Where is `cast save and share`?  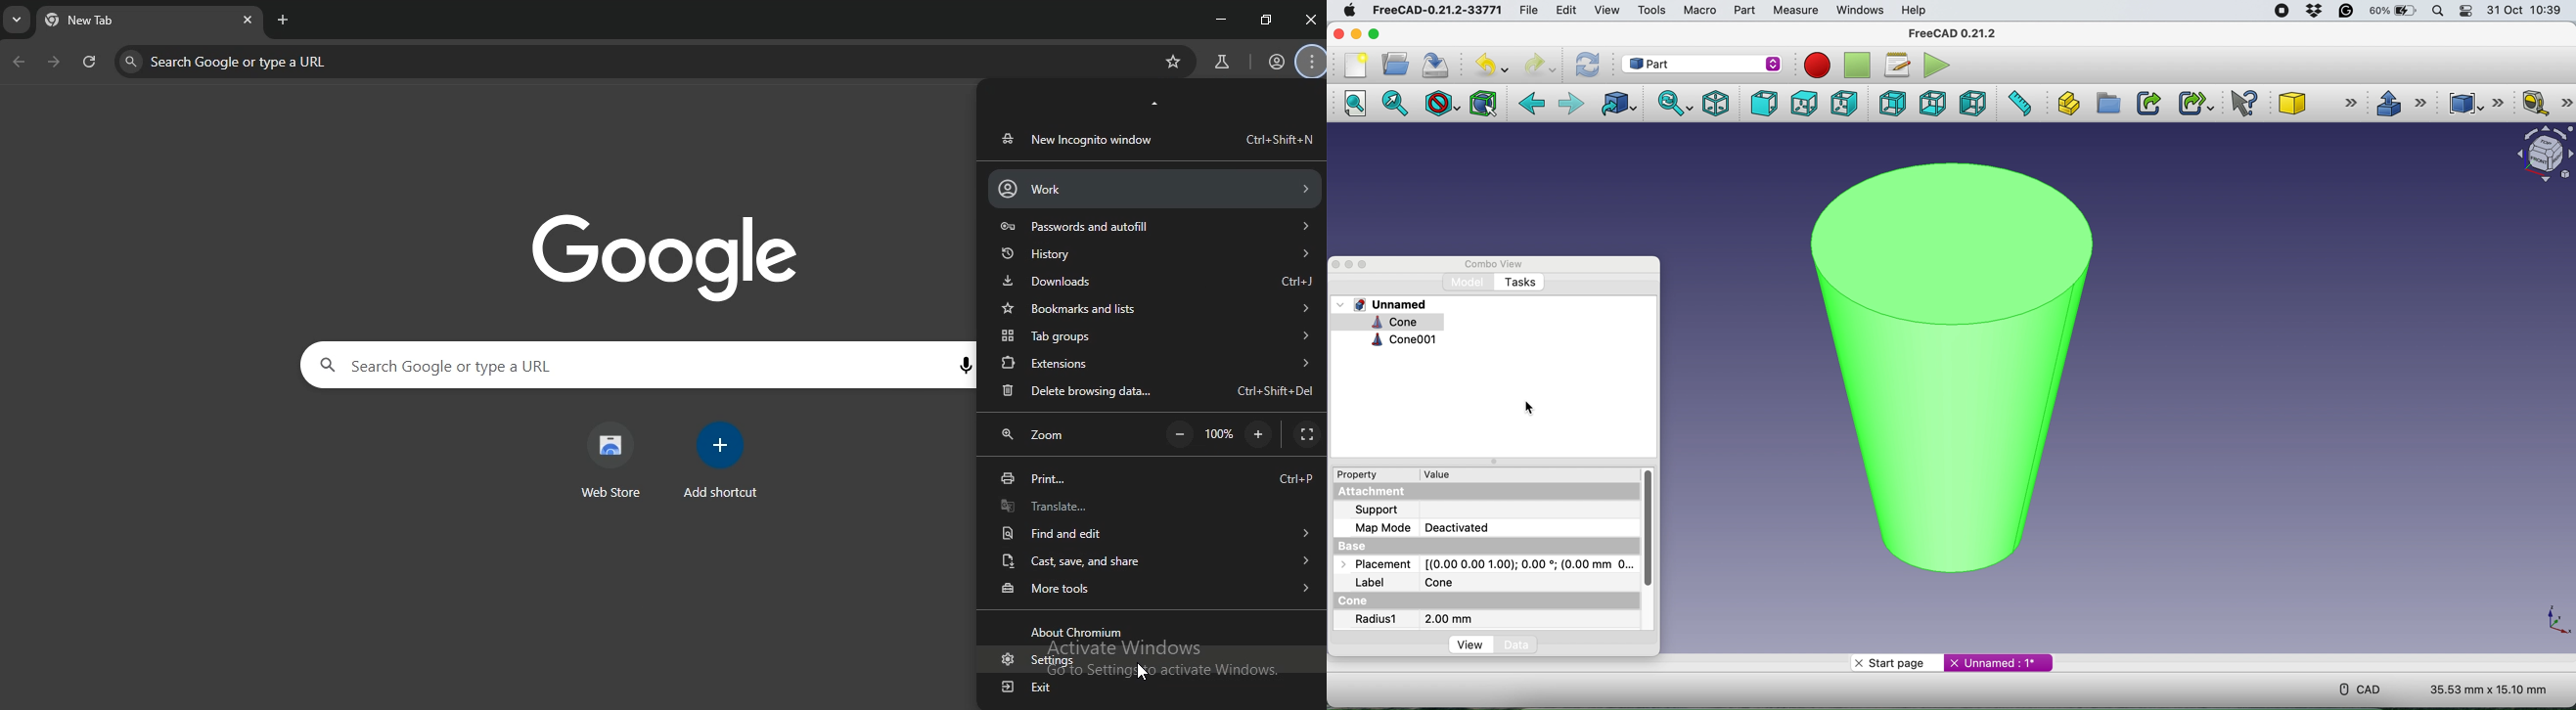 cast save and share is located at coordinates (1151, 559).